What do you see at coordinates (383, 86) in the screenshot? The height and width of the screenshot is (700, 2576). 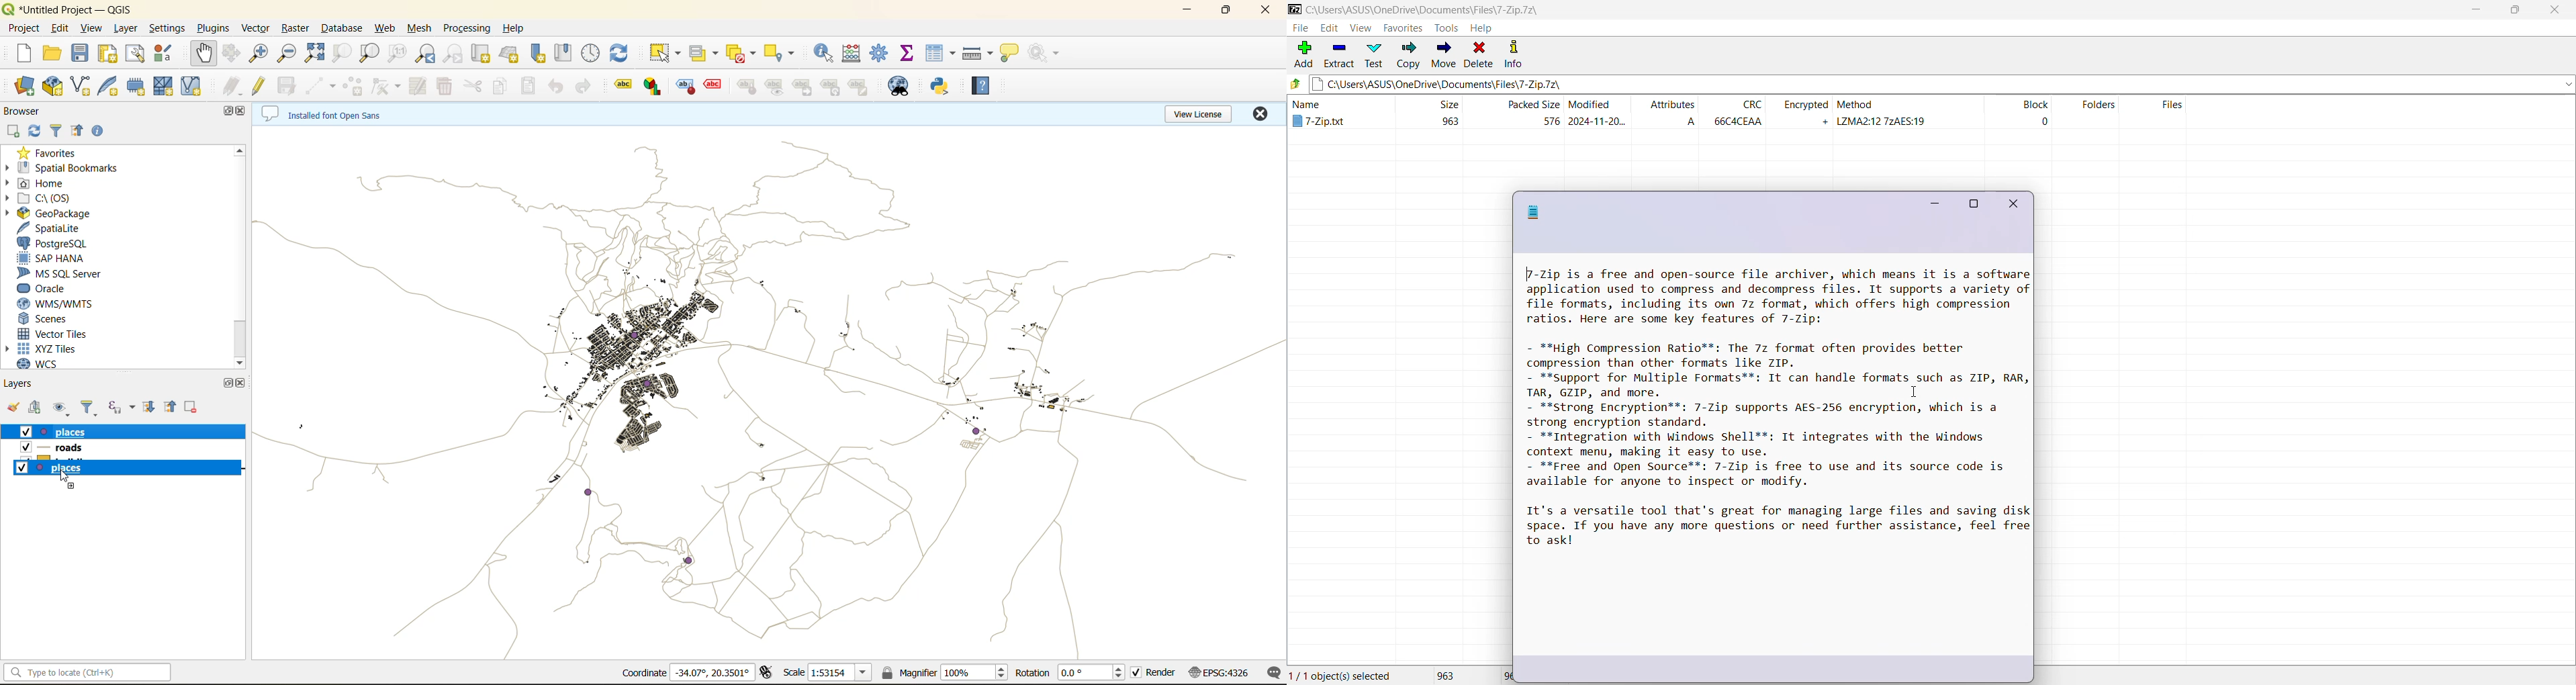 I see `draw` at bounding box center [383, 86].